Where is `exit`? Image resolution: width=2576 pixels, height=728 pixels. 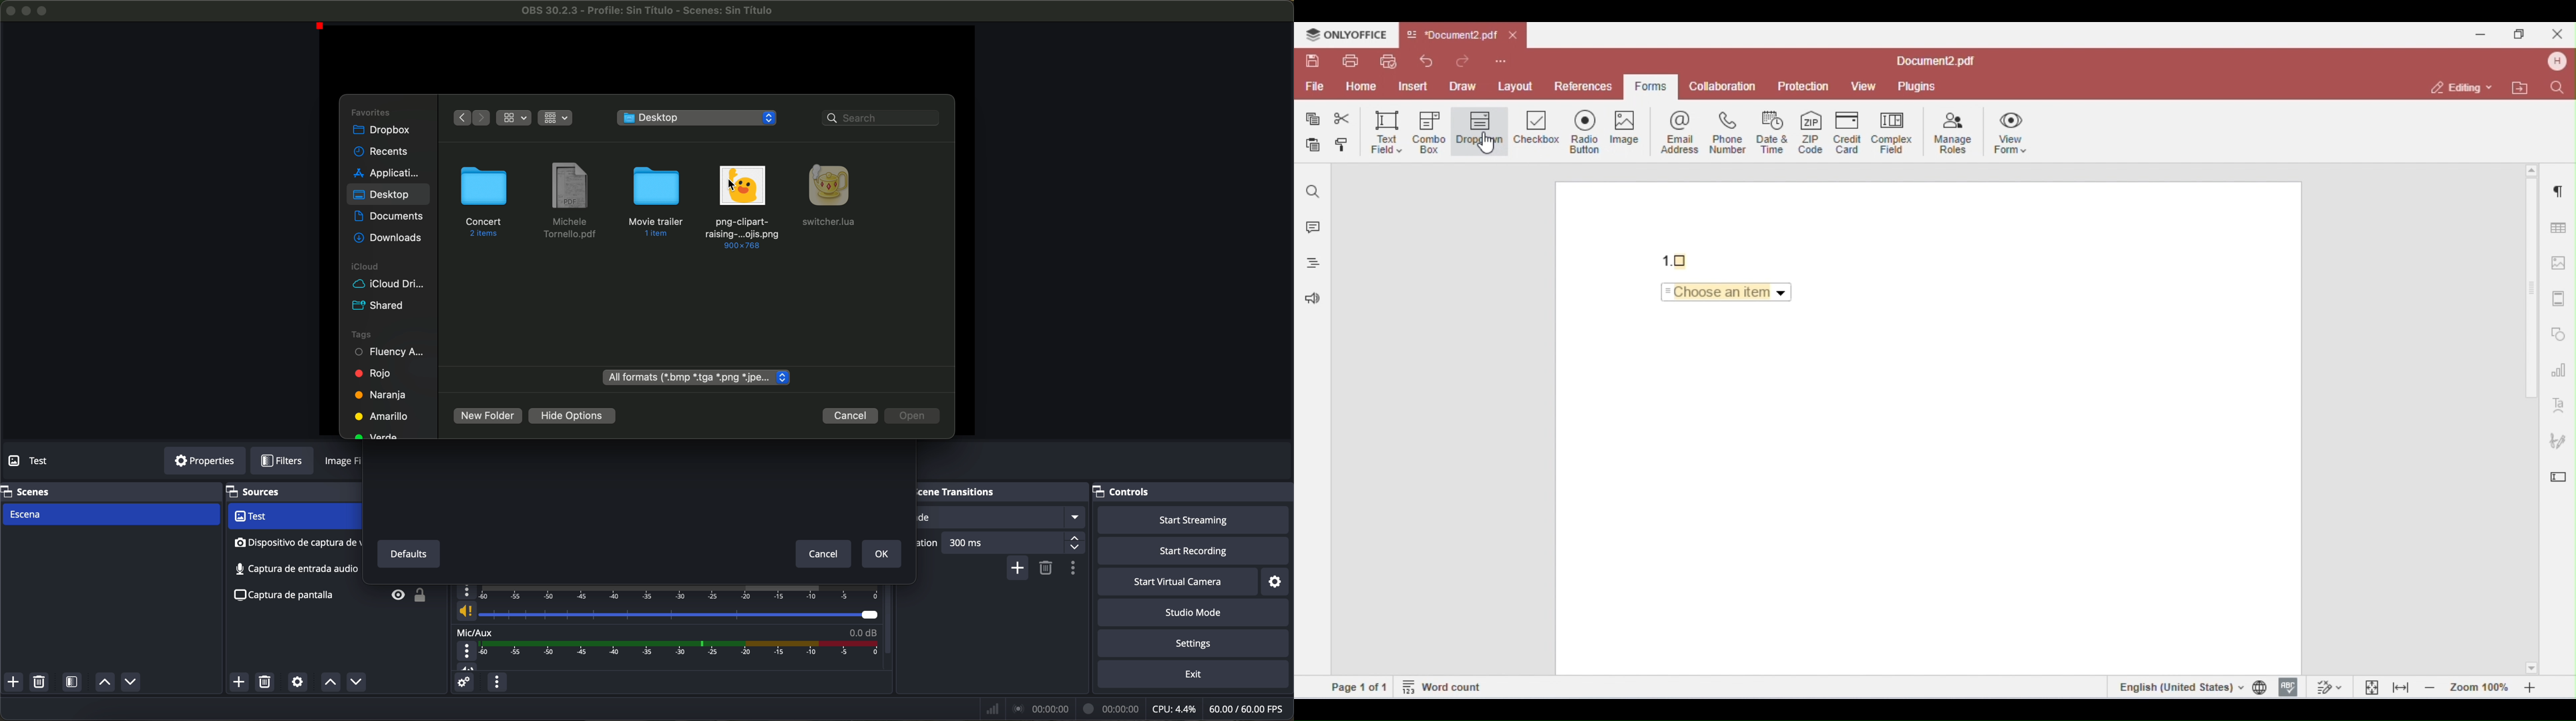 exit is located at coordinates (1195, 675).